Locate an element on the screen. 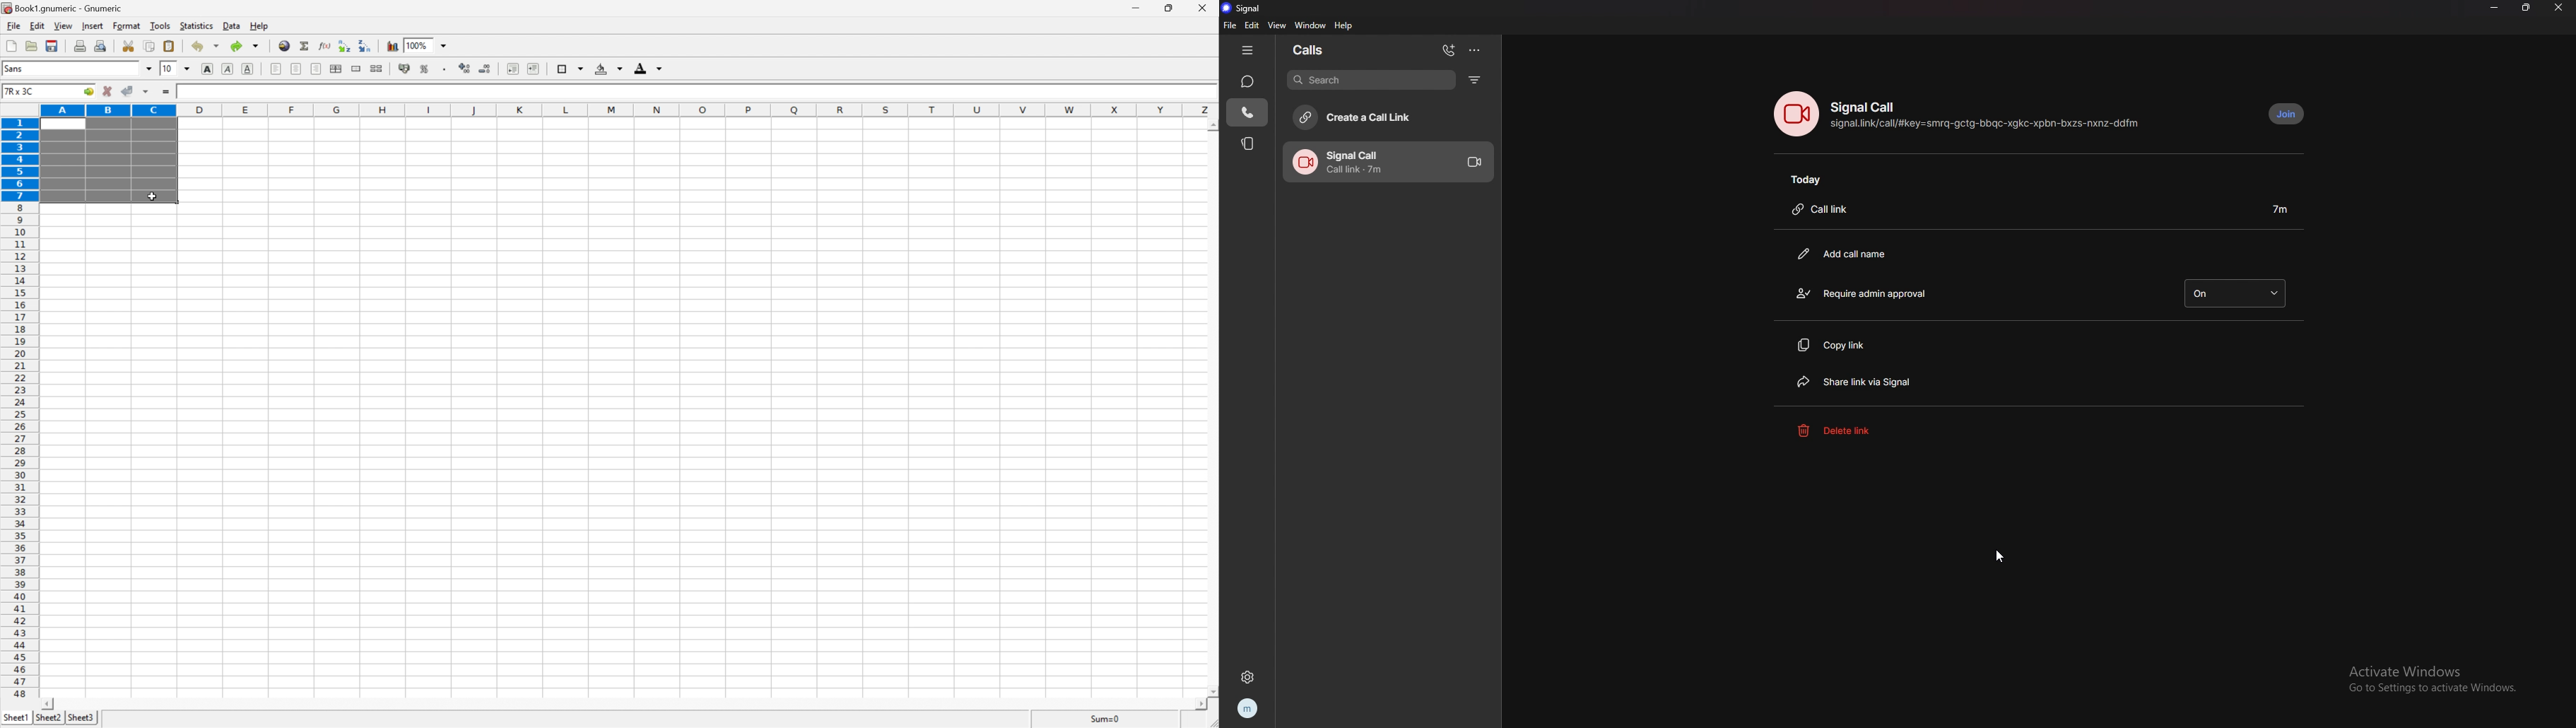  file is located at coordinates (1229, 25).